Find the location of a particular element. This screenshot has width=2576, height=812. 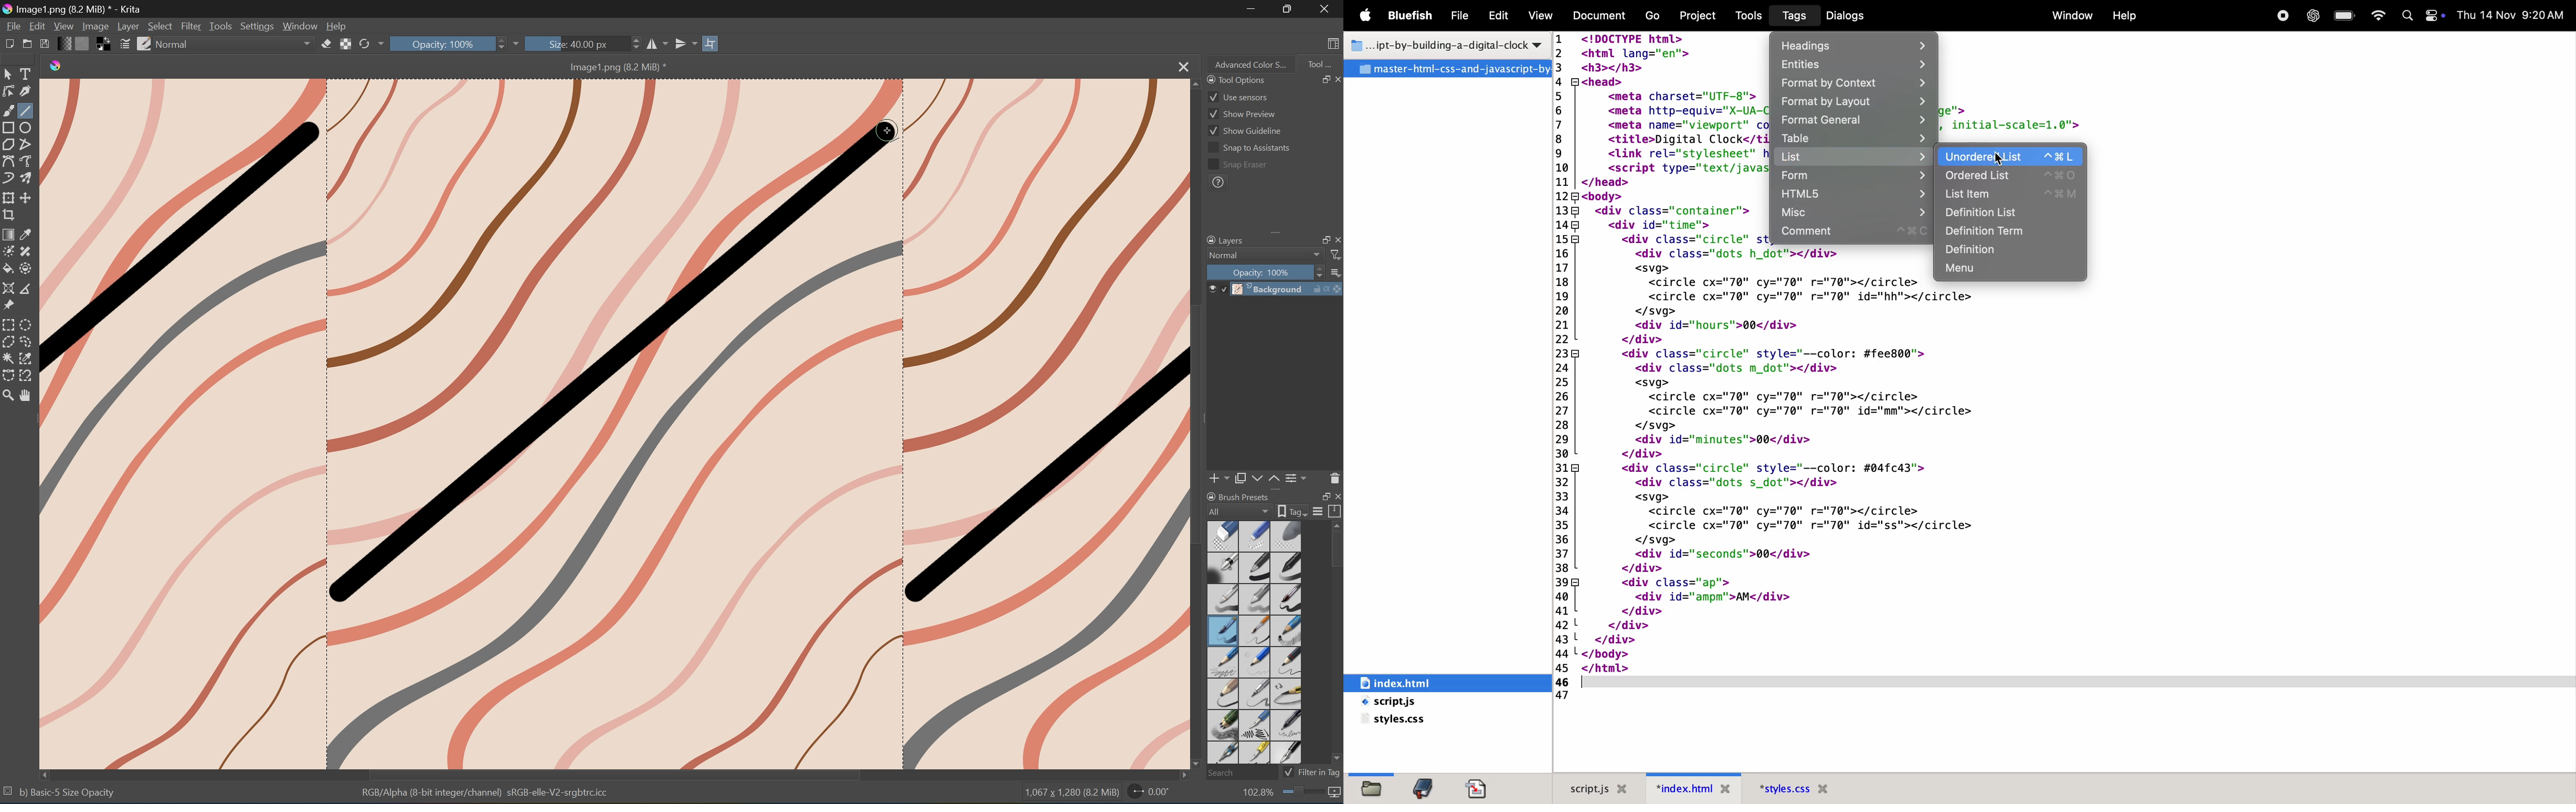

Move the layer is located at coordinates (28, 197).